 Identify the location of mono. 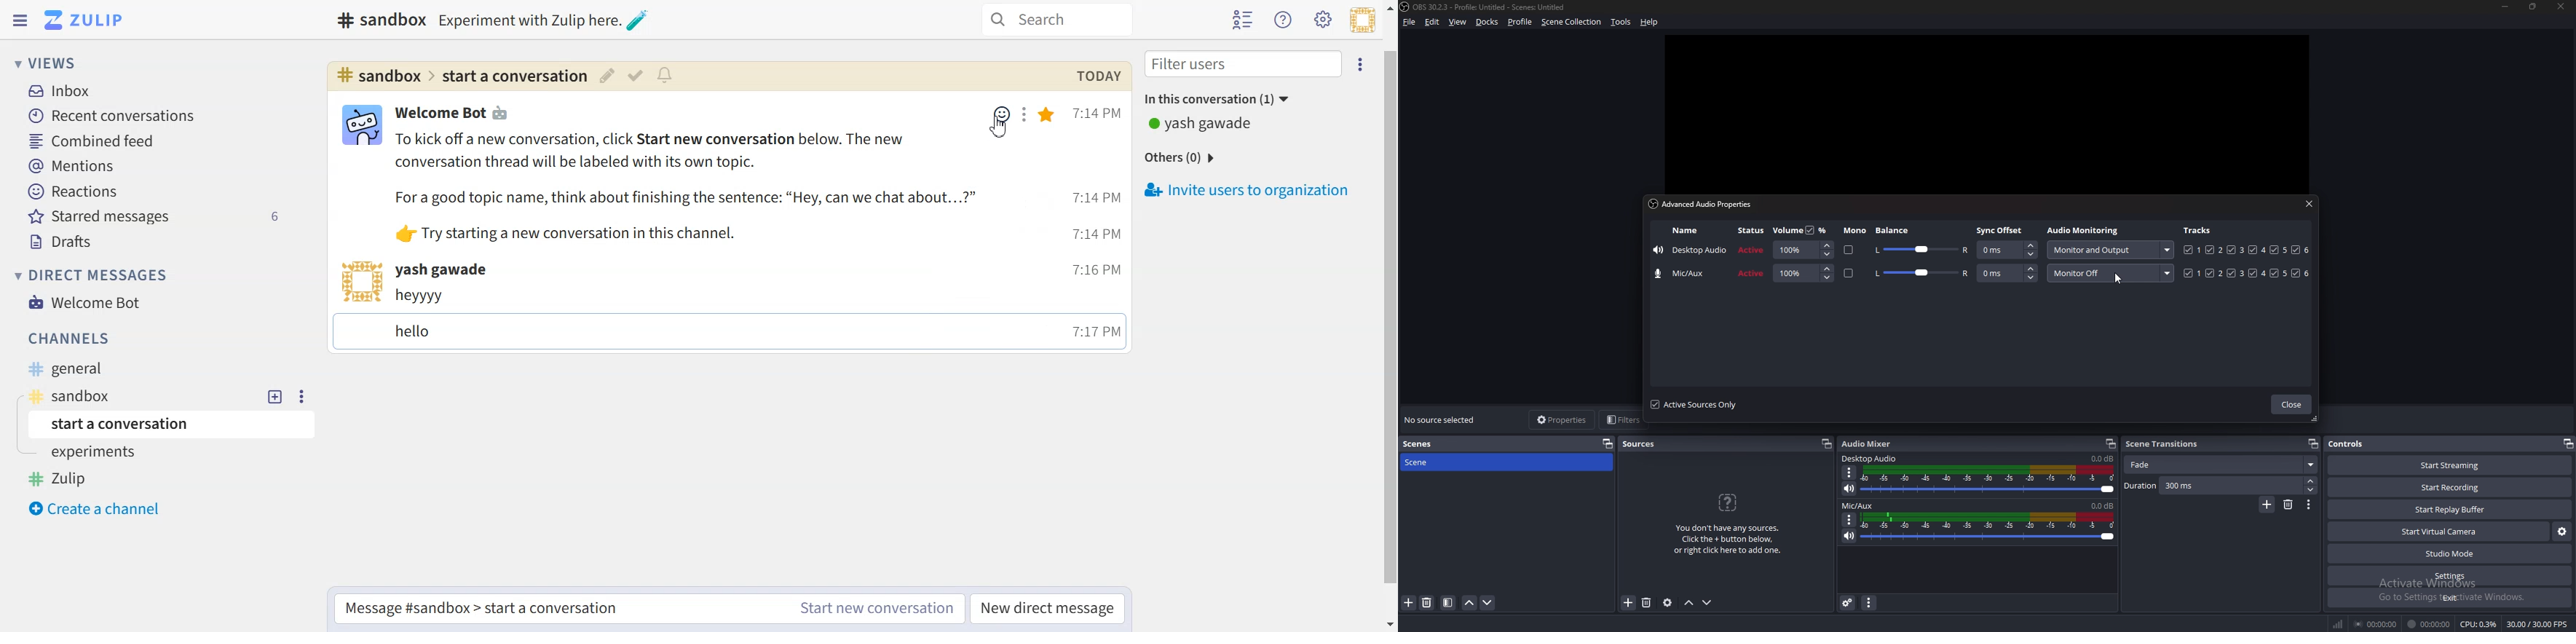
(1854, 231).